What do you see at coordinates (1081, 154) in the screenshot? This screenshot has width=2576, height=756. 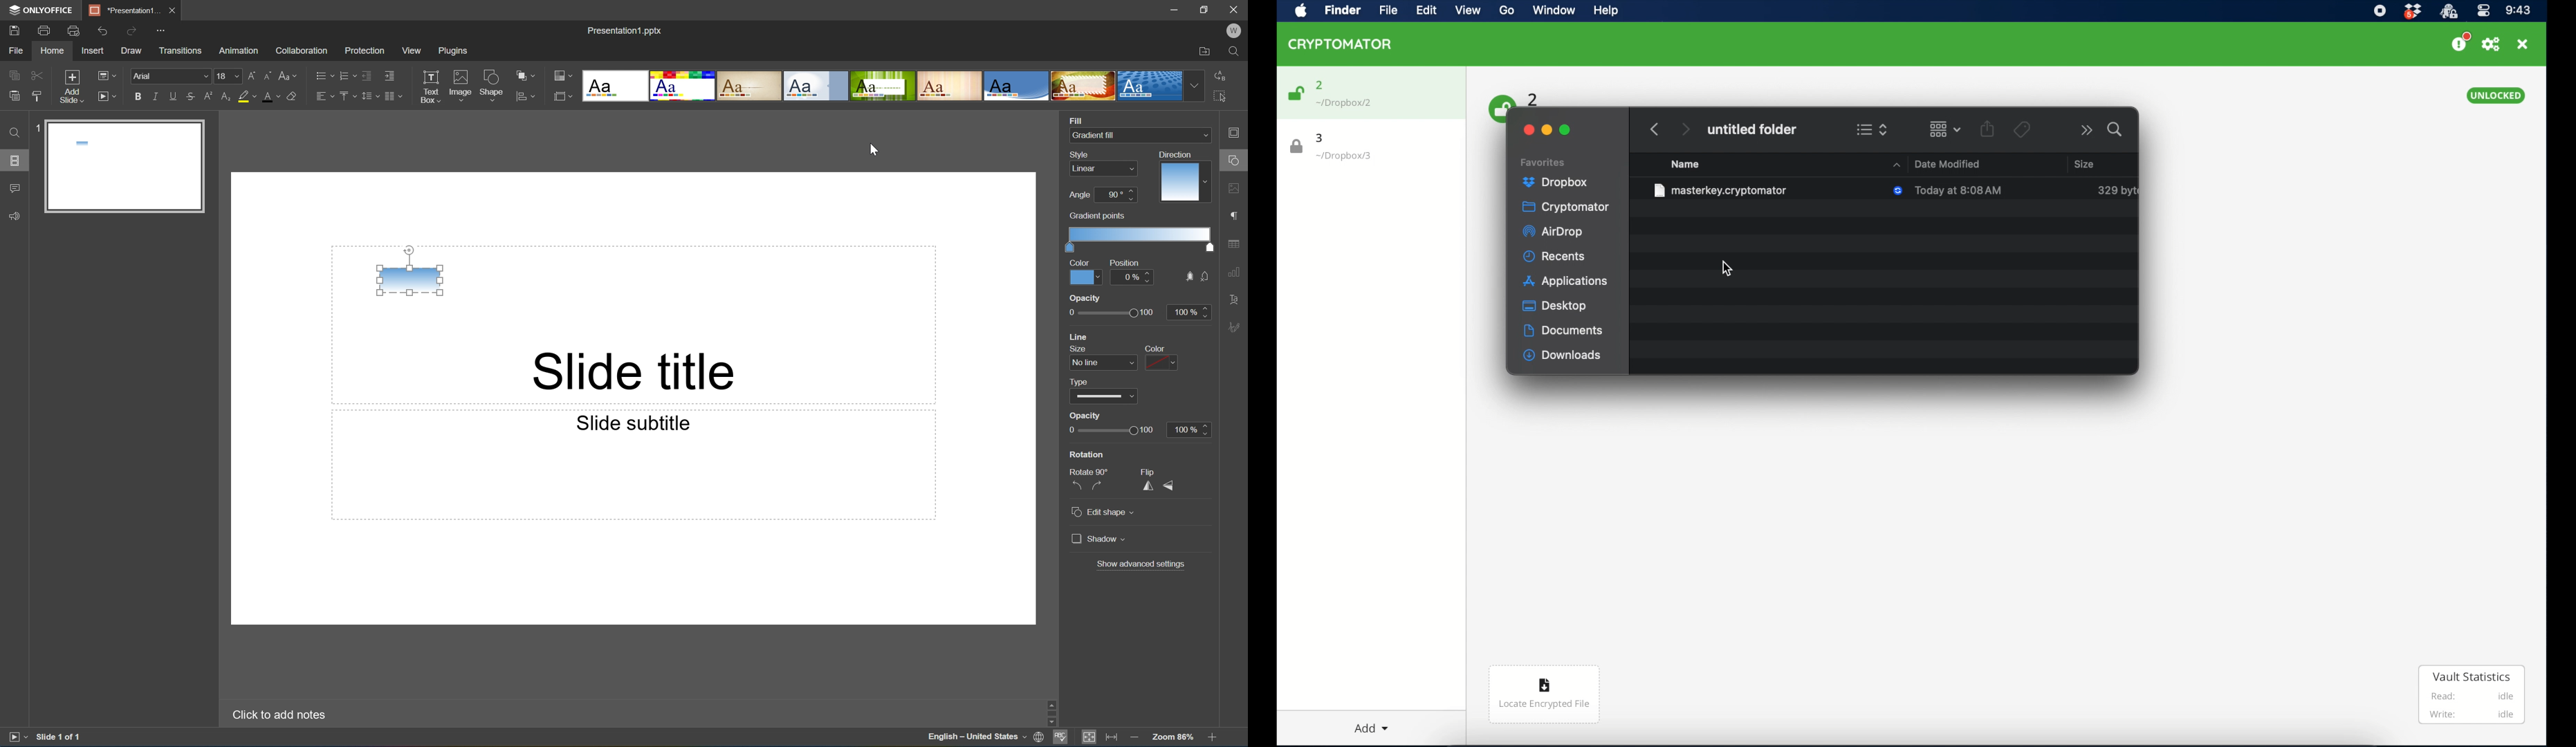 I see `Style` at bounding box center [1081, 154].